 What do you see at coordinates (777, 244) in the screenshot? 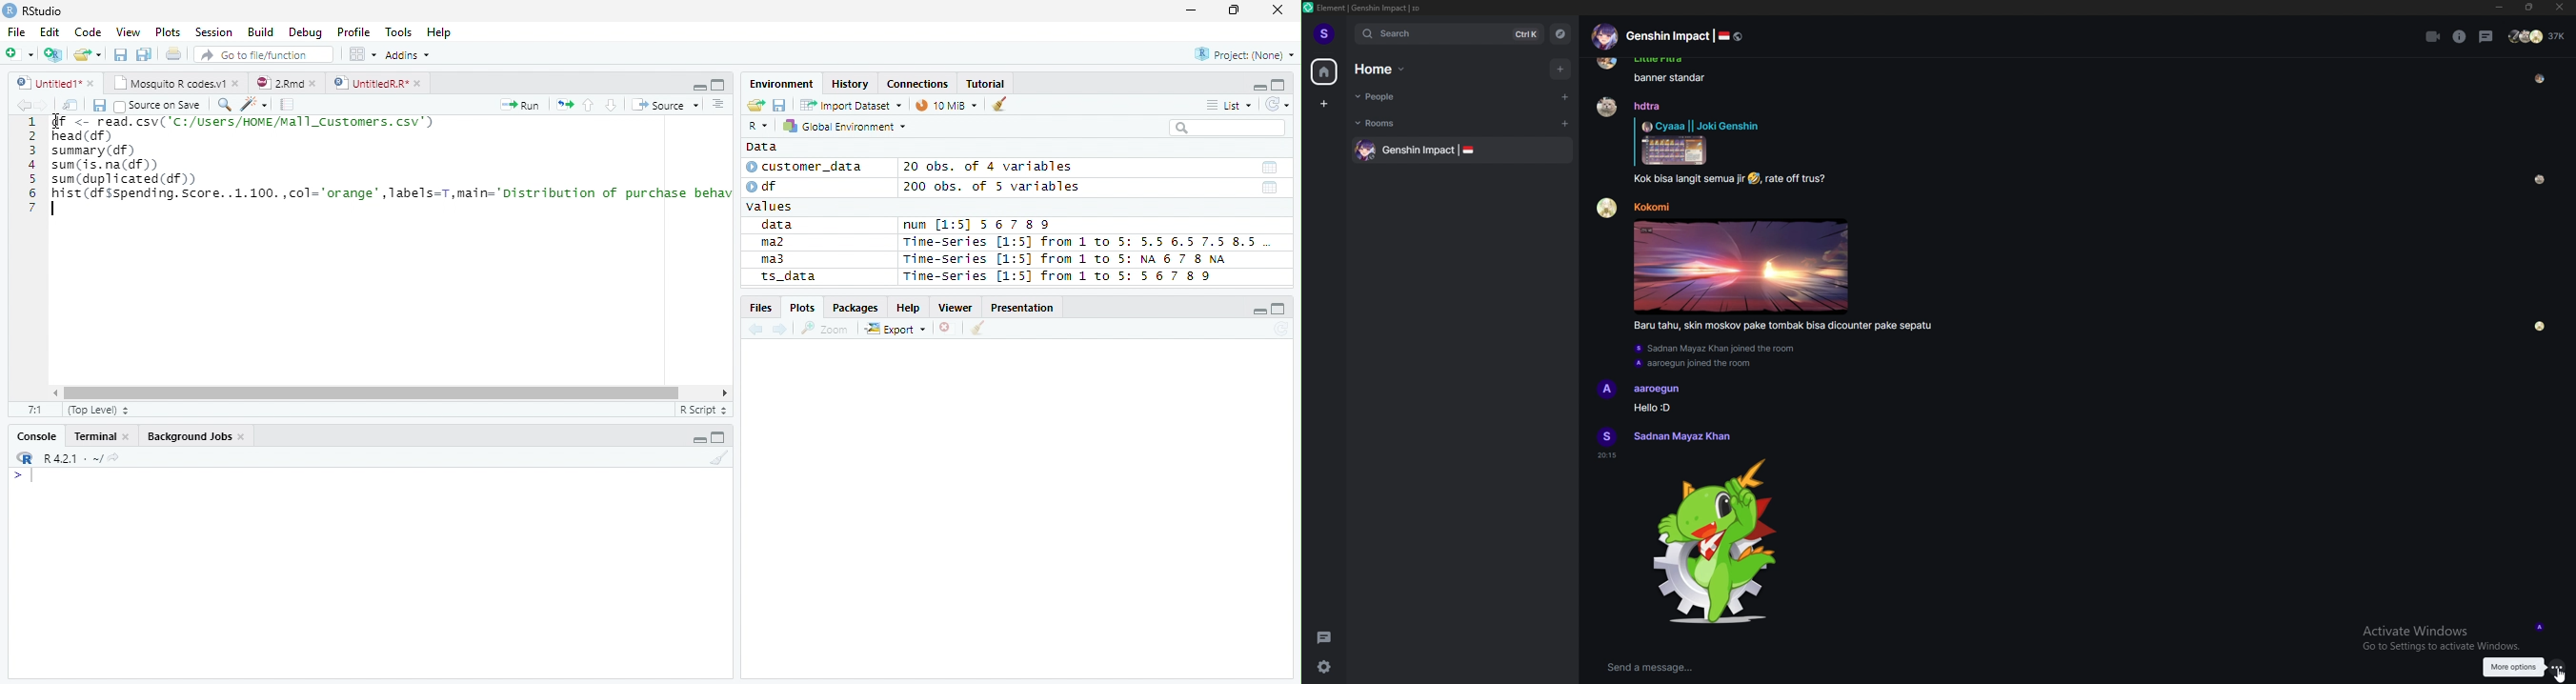
I see `ma2` at bounding box center [777, 244].